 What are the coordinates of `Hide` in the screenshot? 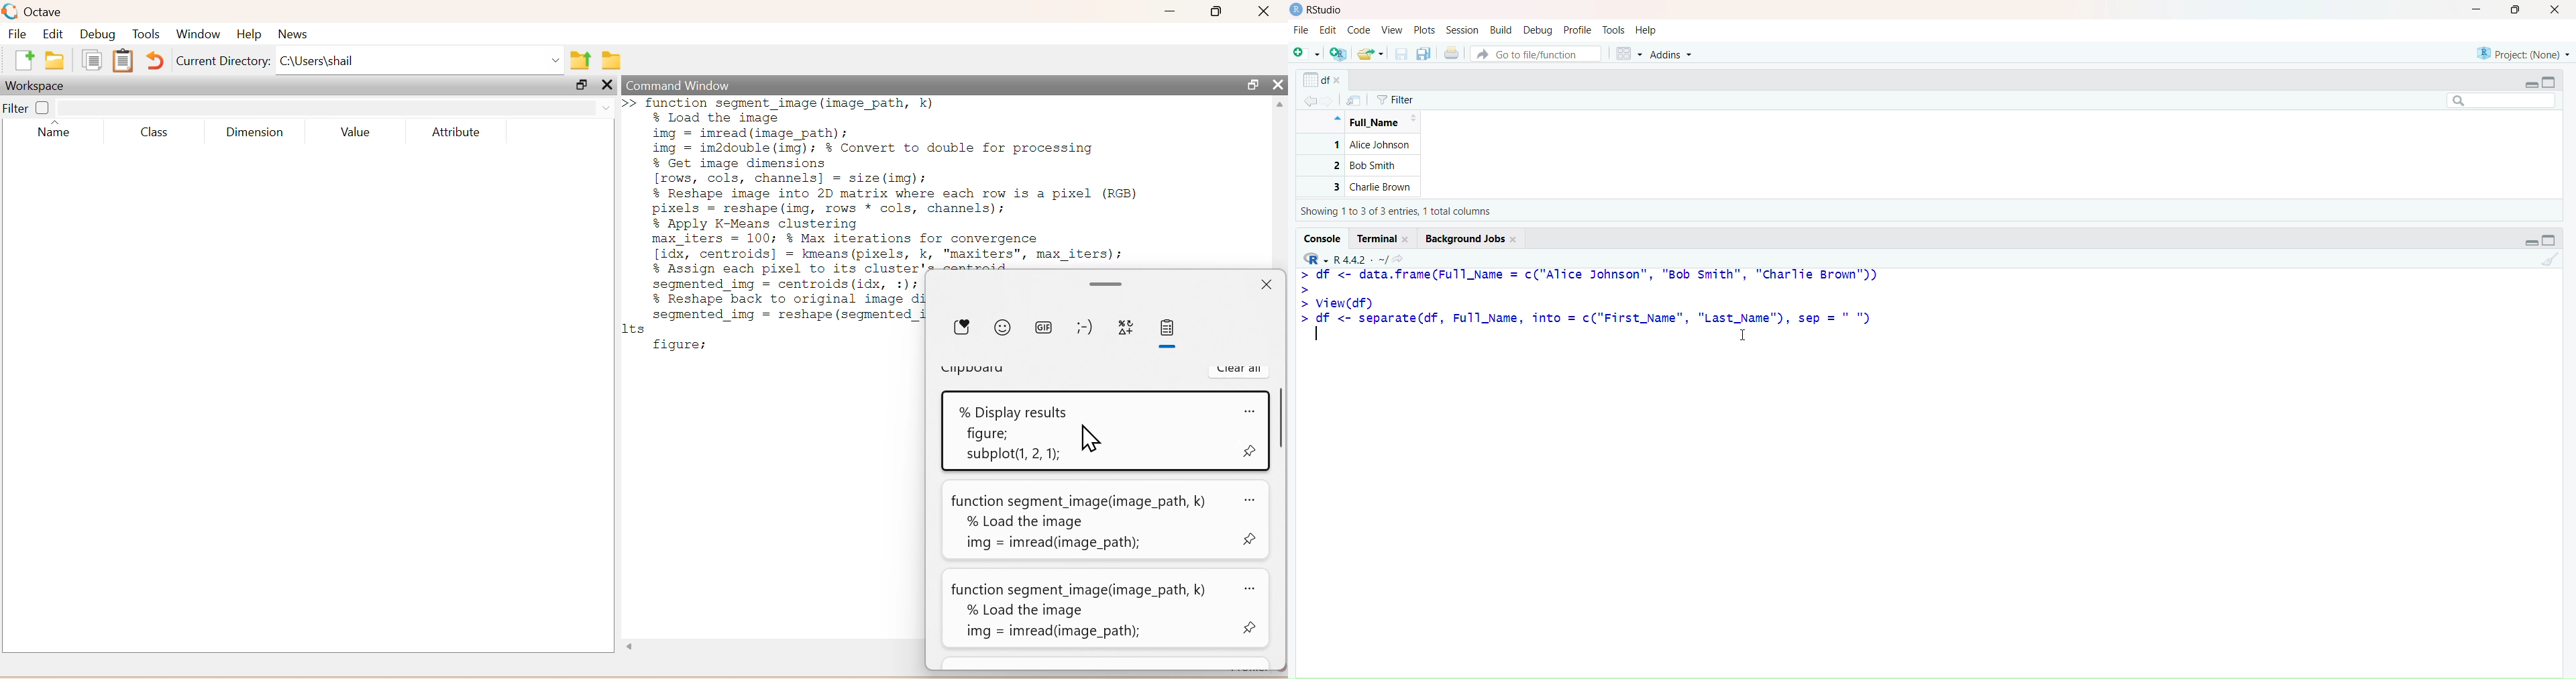 It's located at (1336, 117).